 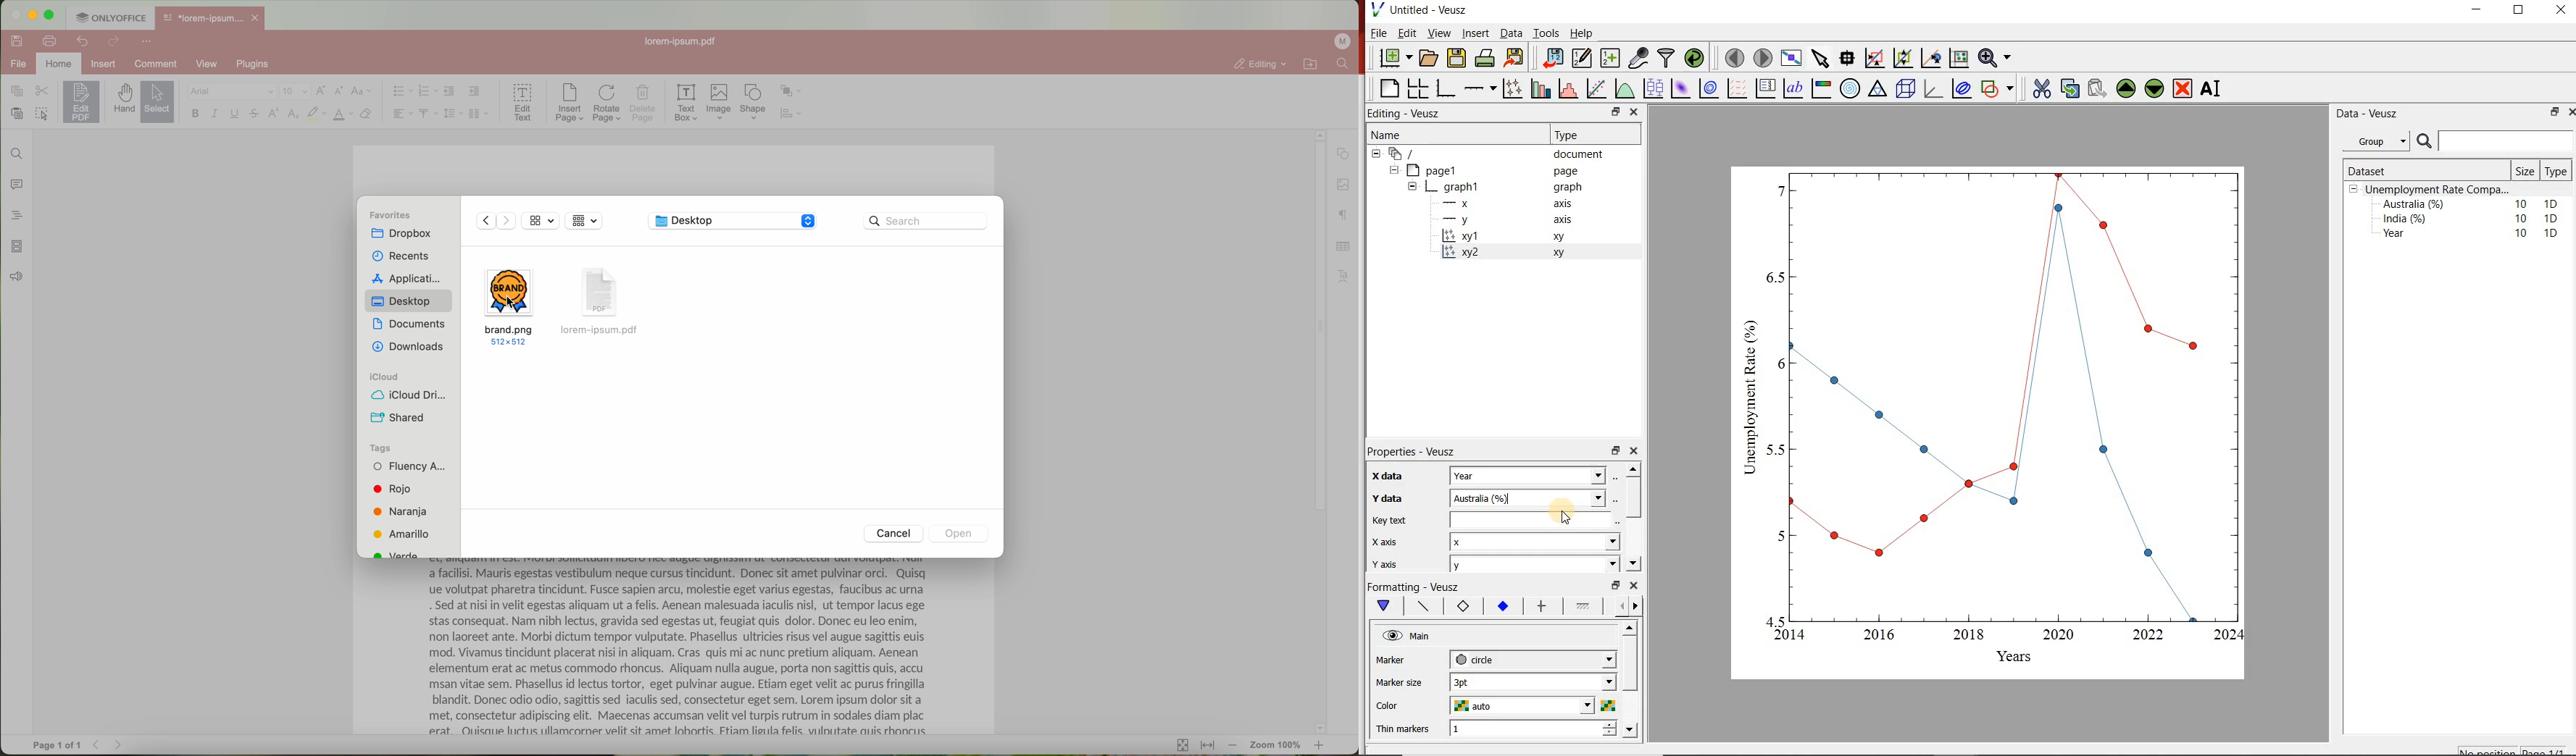 I want to click on Forward, so click(x=122, y=745).